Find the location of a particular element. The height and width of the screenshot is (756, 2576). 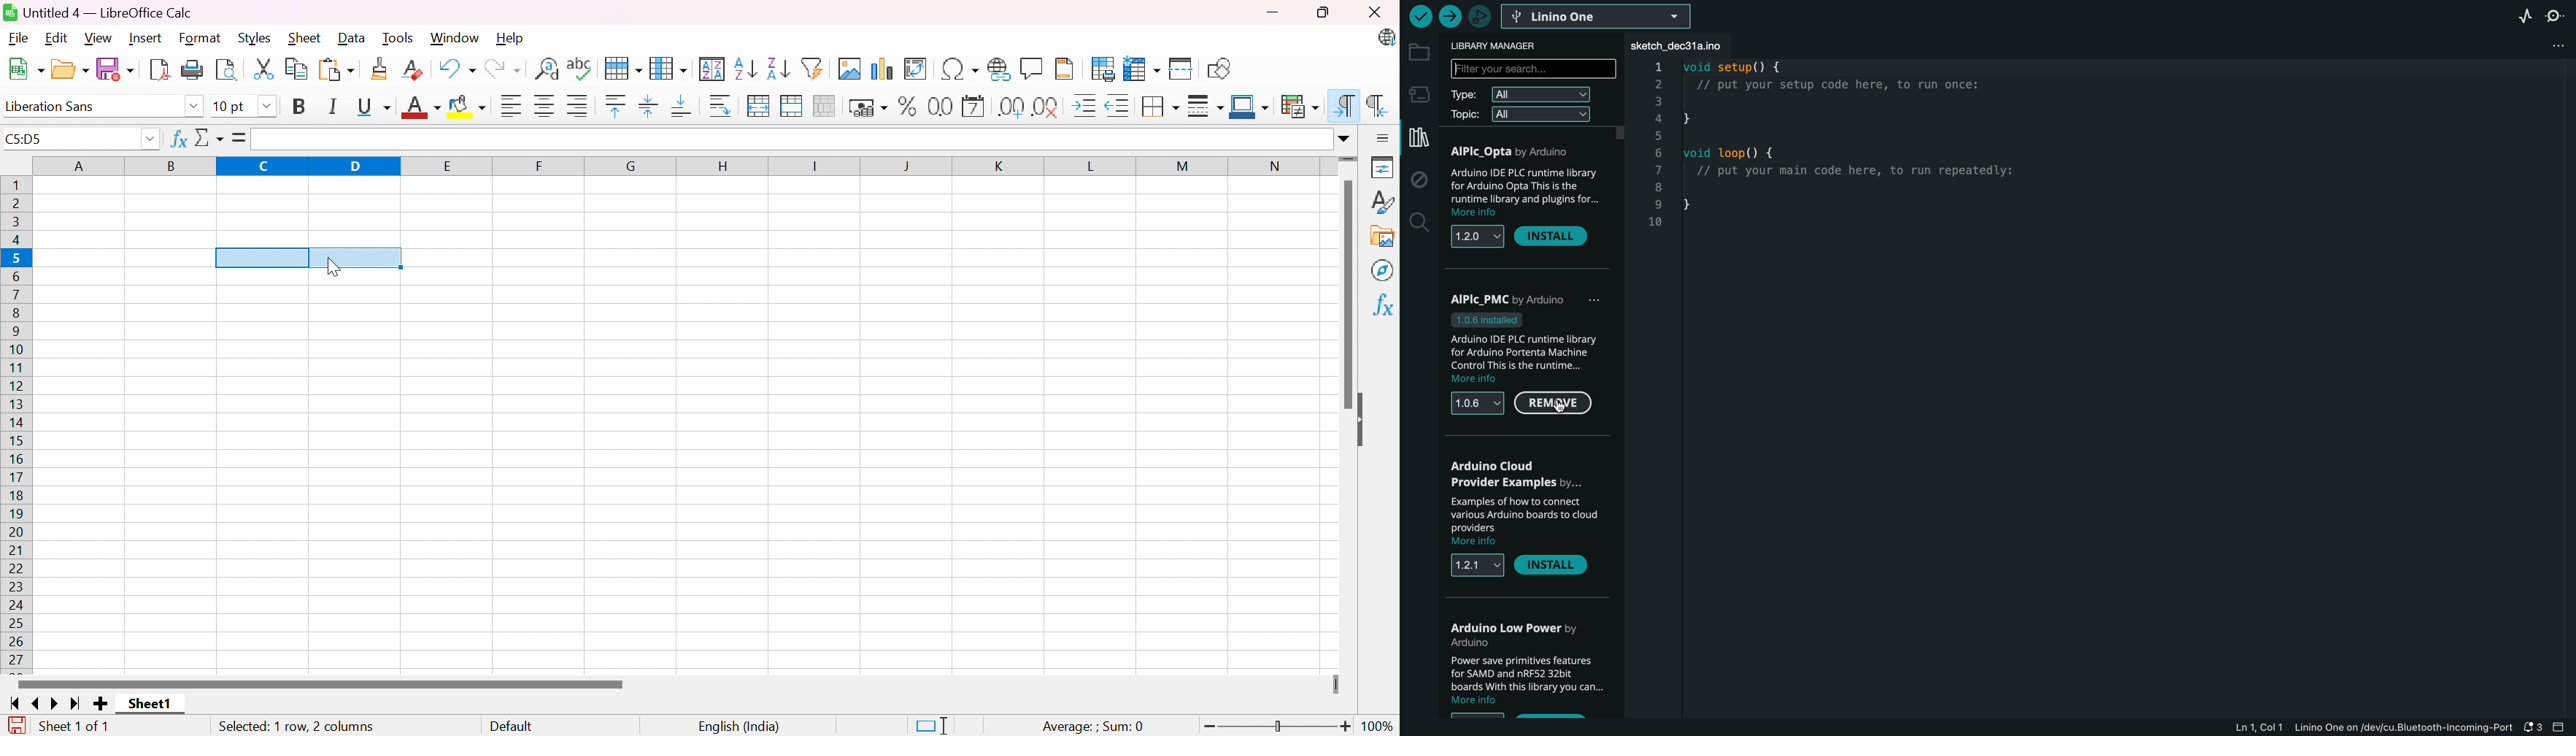

Center Vertically is located at coordinates (649, 105).